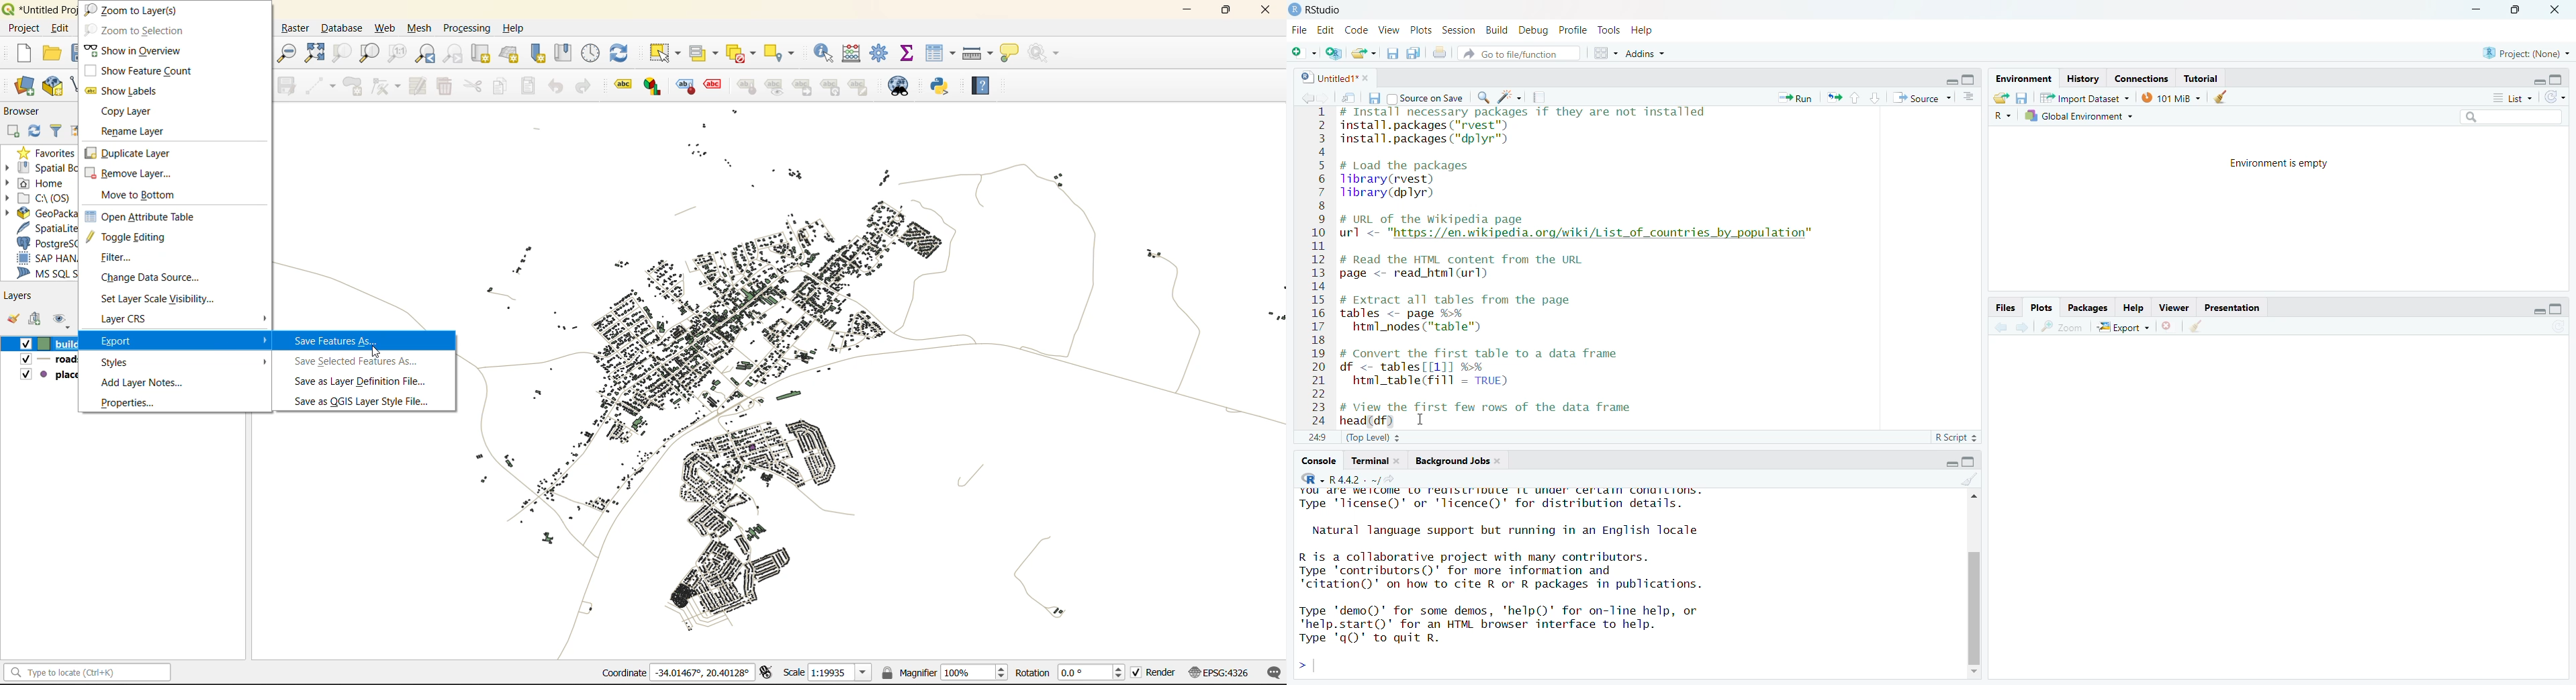  What do you see at coordinates (1451, 461) in the screenshot?
I see `Background Jobs` at bounding box center [1451, 461].